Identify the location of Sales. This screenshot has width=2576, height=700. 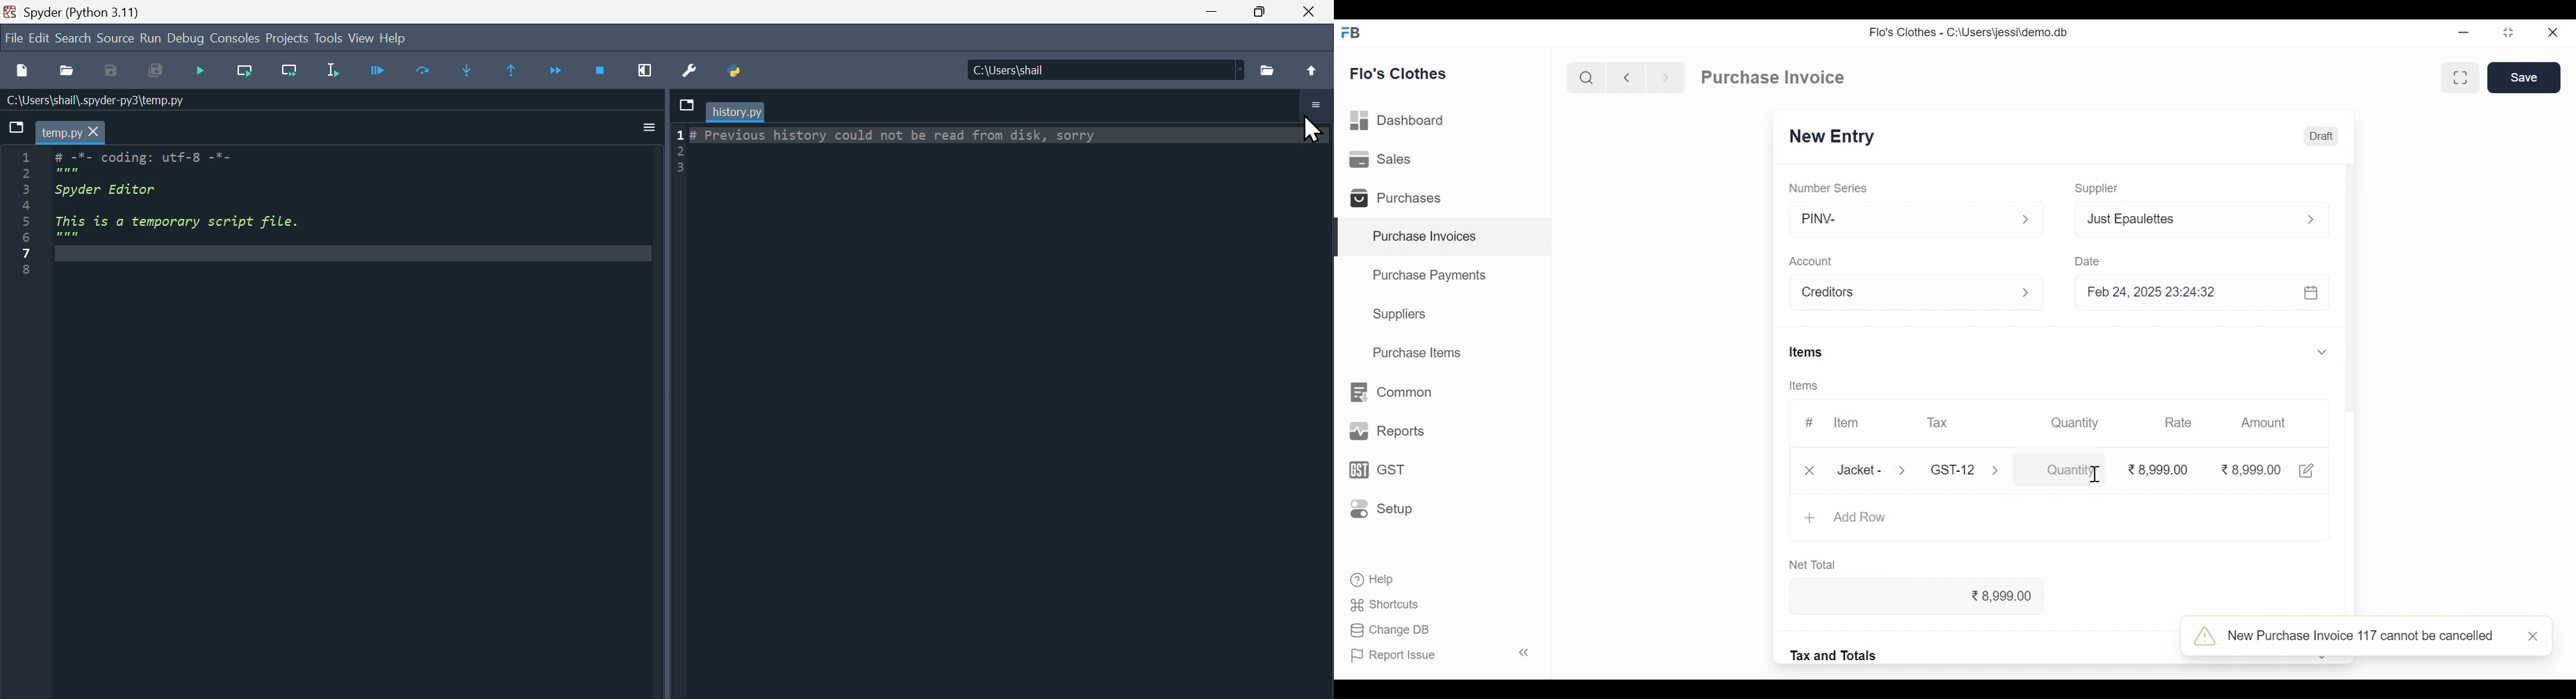
(1386, 161).